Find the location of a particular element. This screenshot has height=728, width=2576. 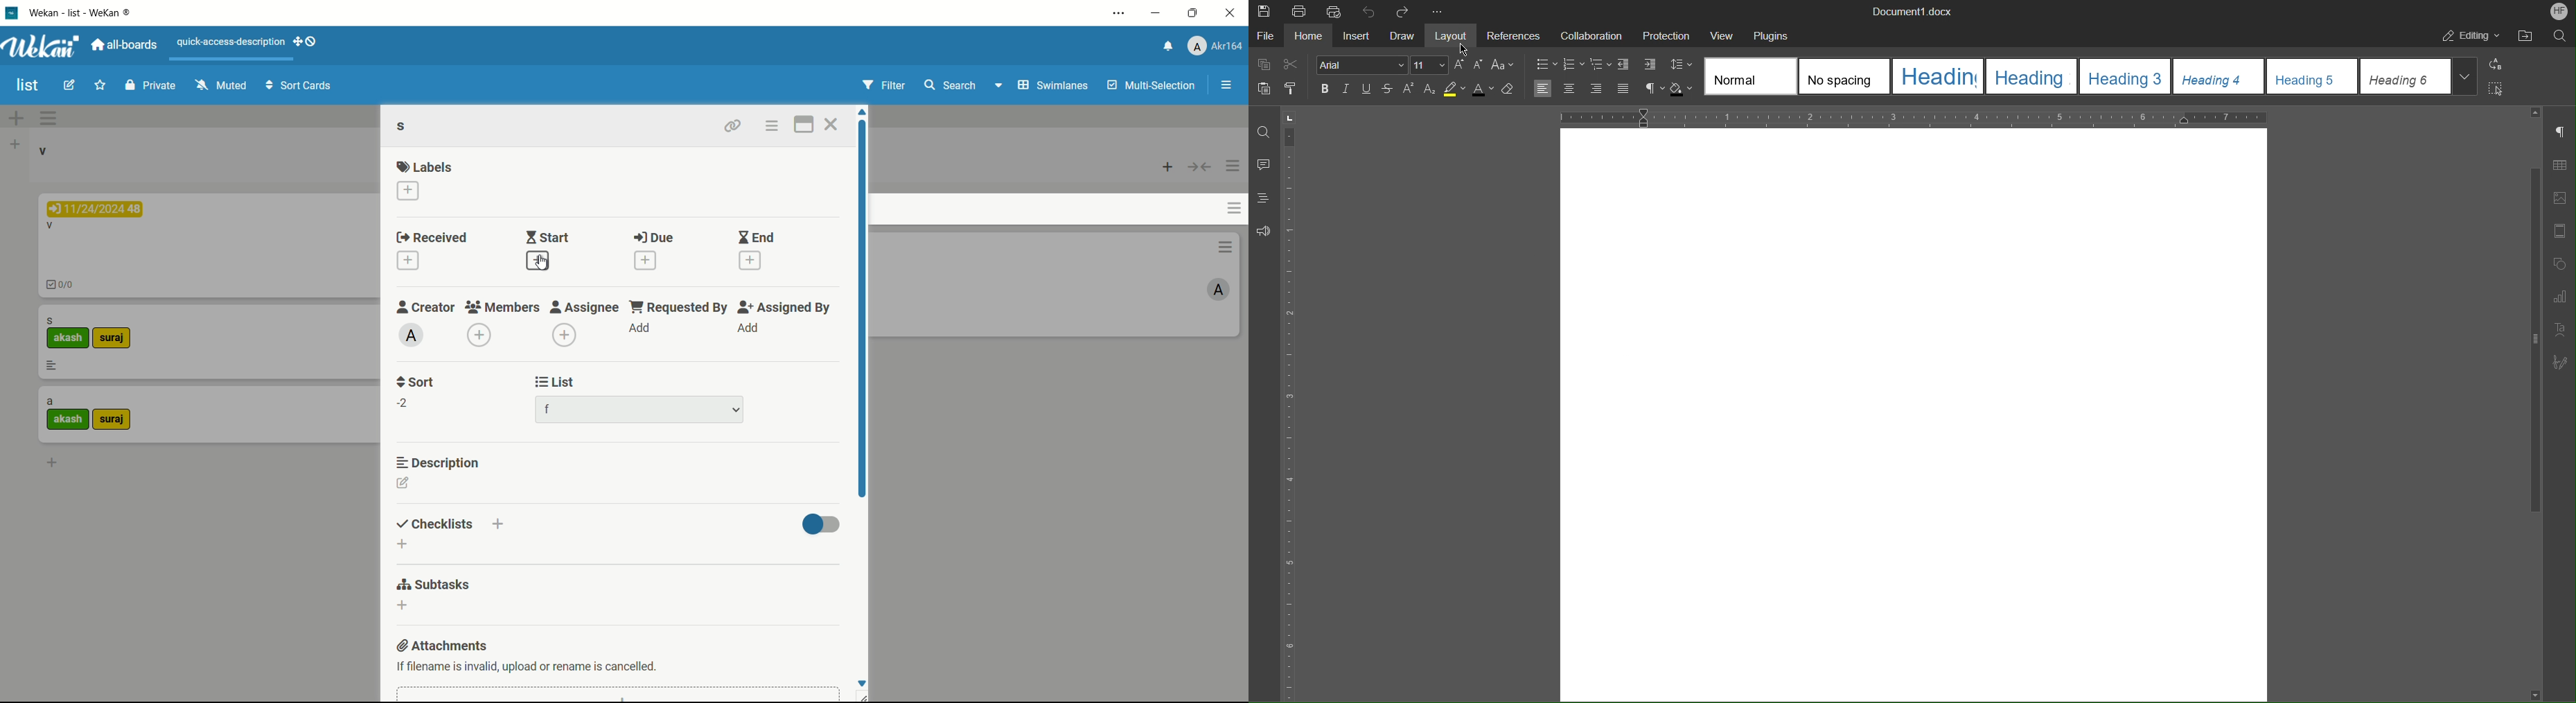

card name is located at coordinates (50, 402).